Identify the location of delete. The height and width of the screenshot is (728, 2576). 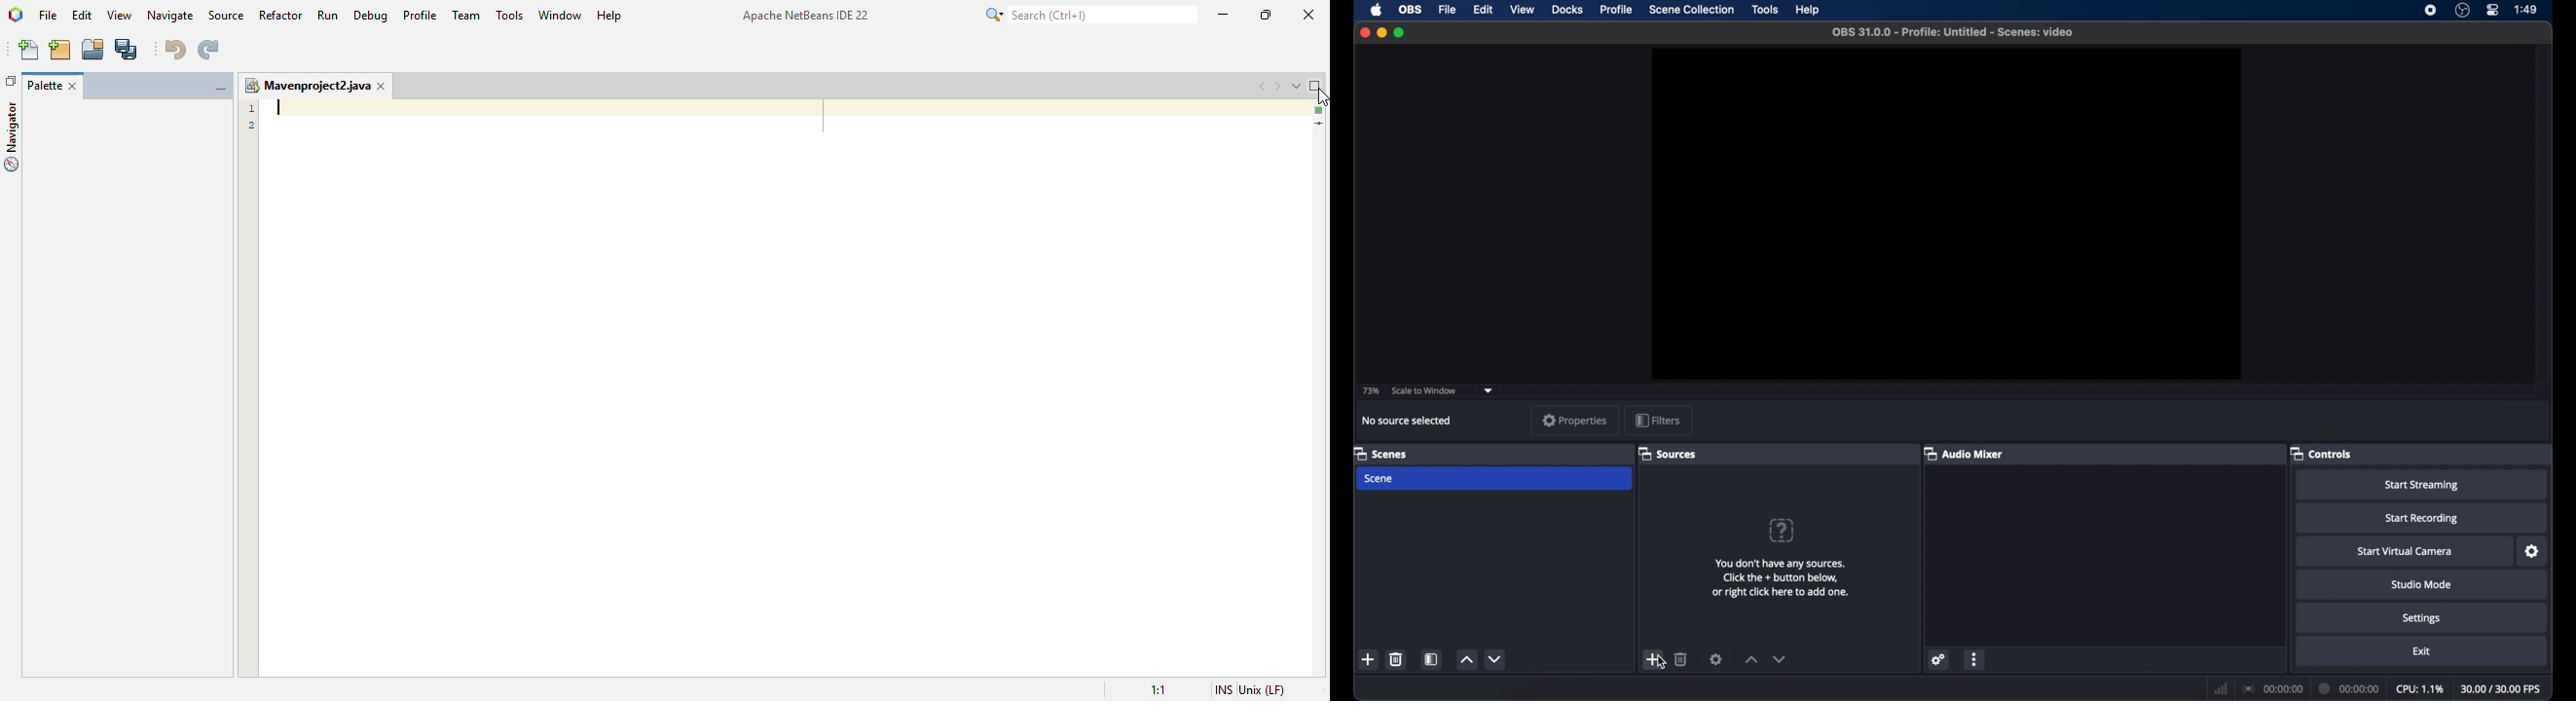
(1681, 660).